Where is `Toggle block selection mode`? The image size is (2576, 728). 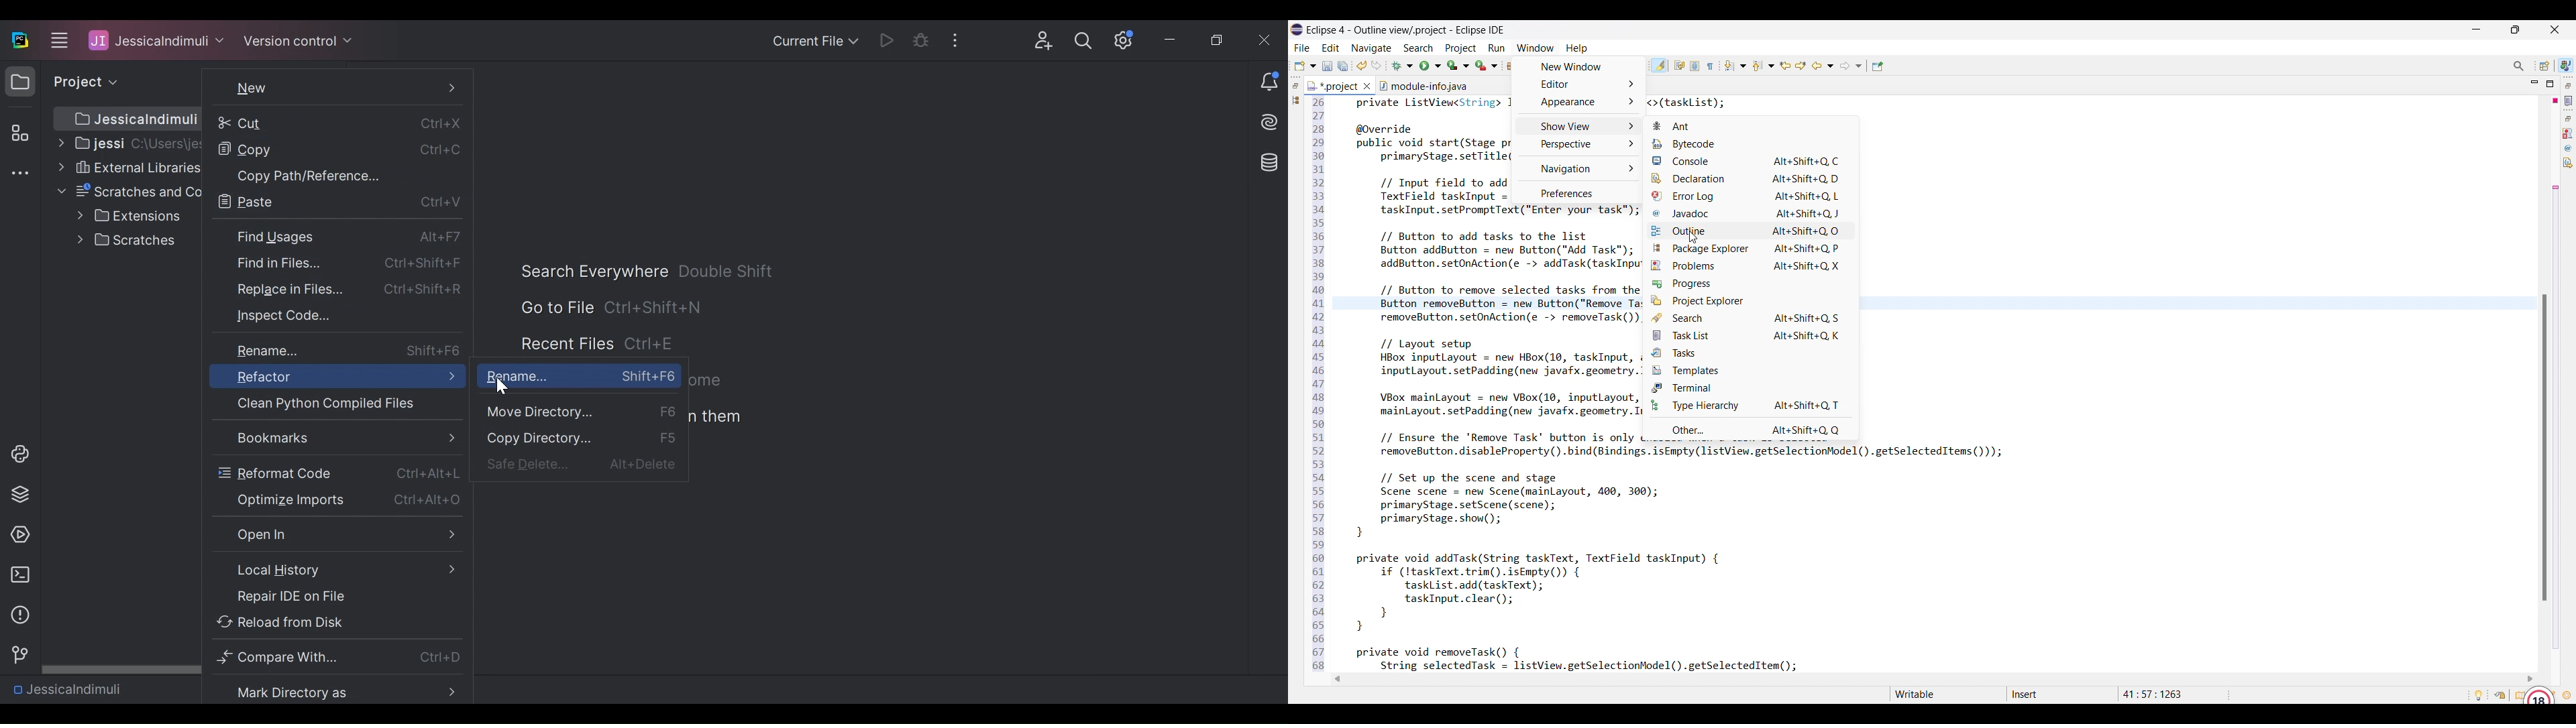 Toggle block selection mode is located at coordinates (1695, 66).